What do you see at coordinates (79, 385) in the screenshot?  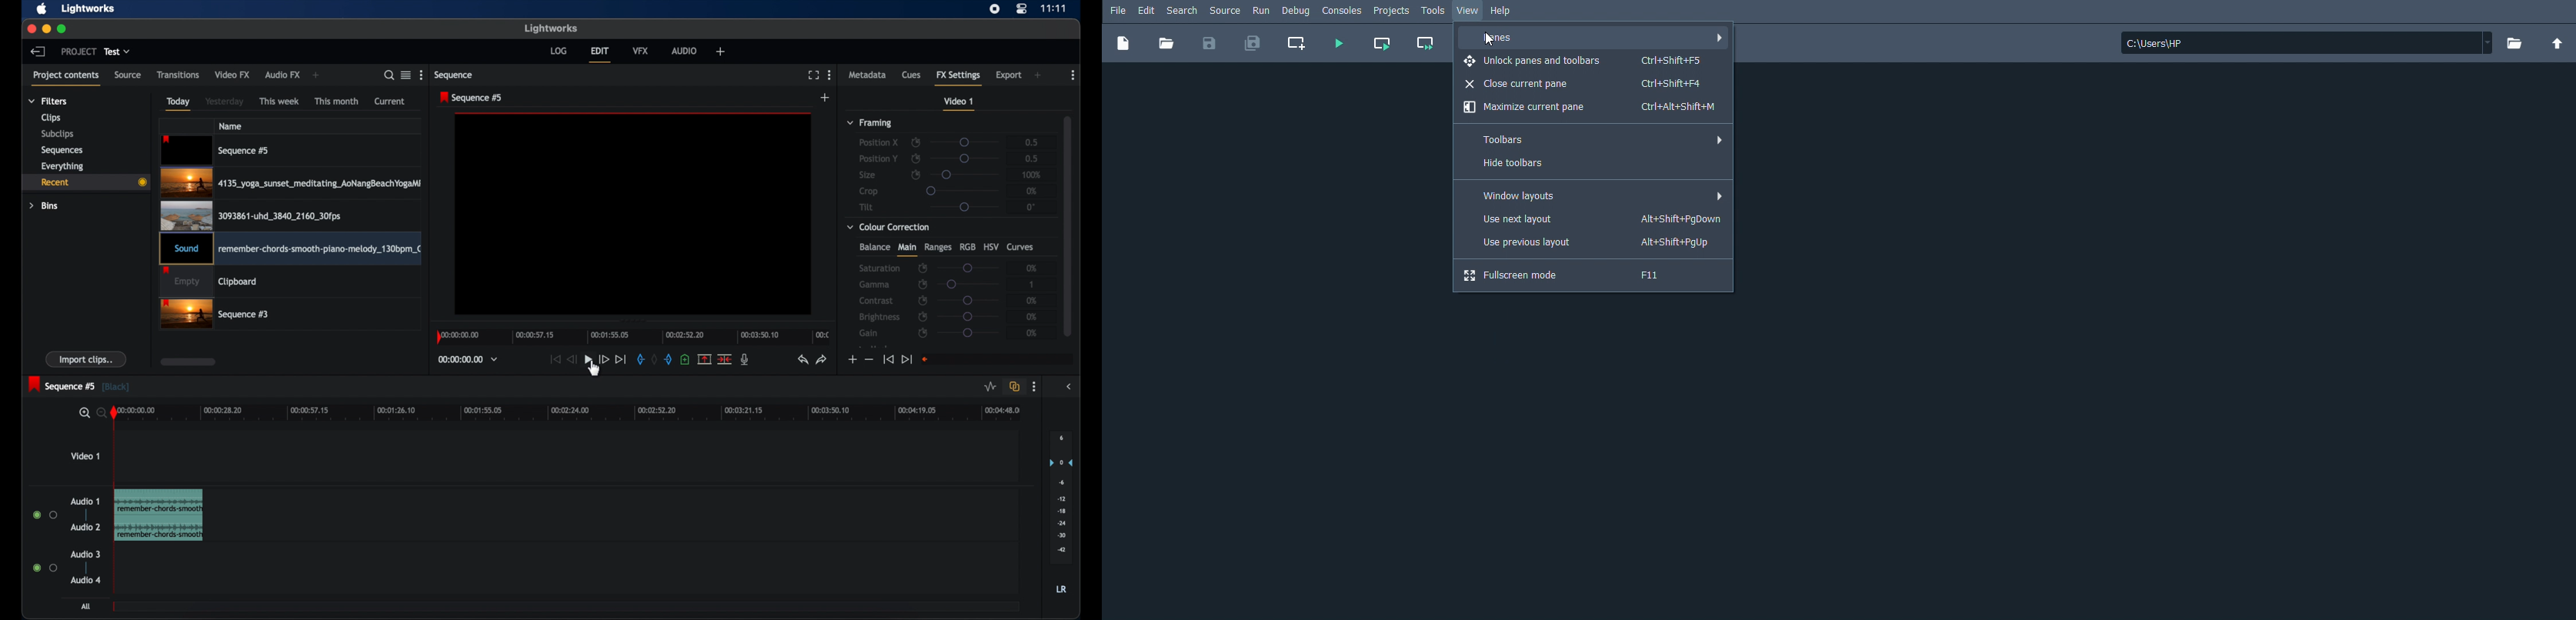 I see `sequence 5` at bounding box center [79, 385].